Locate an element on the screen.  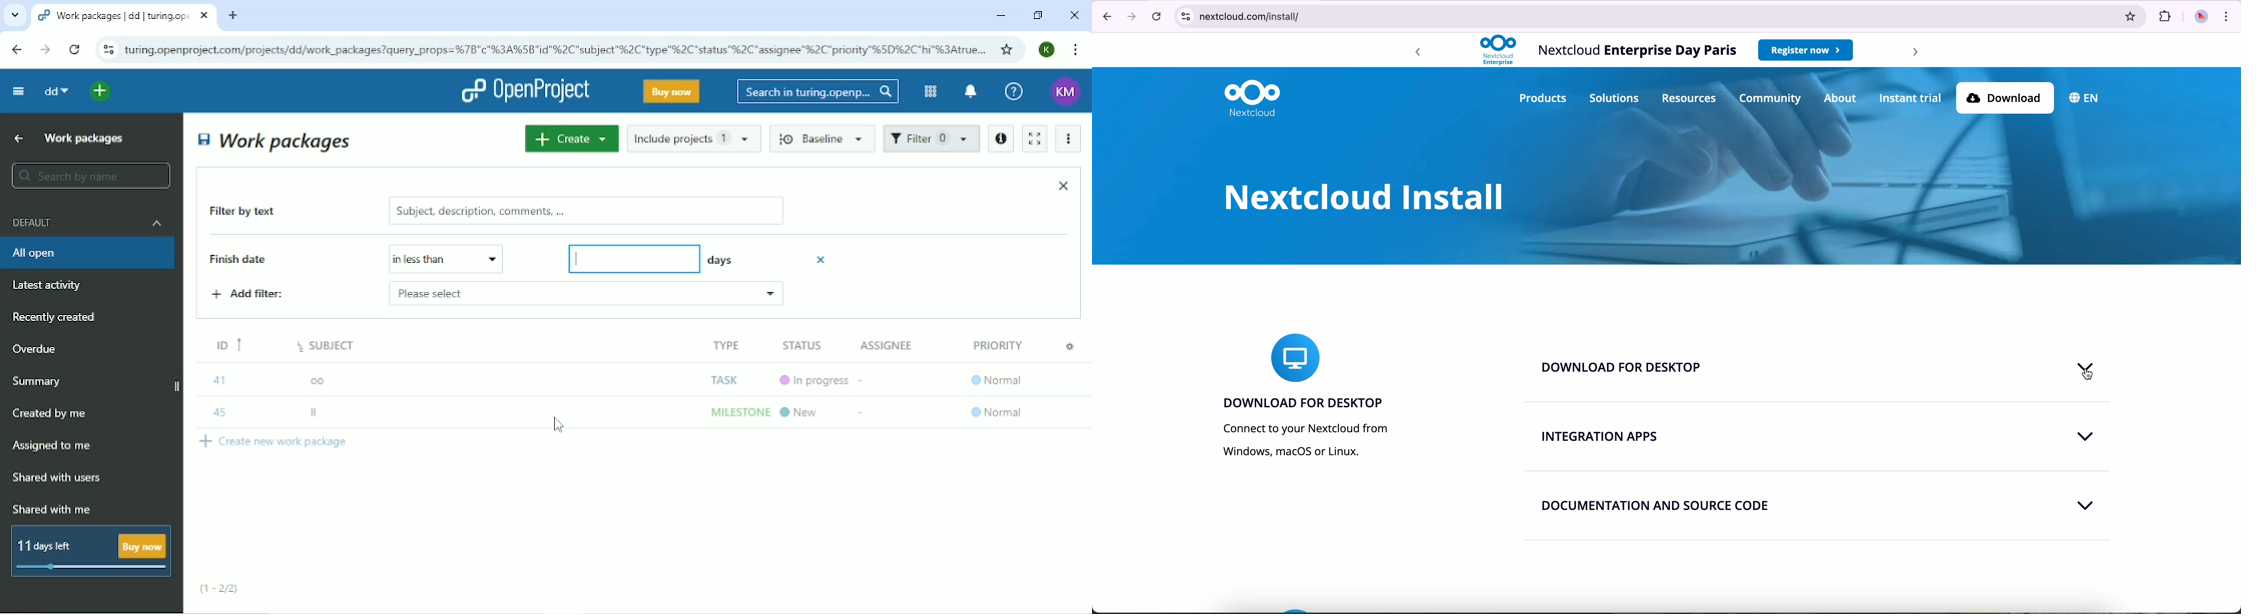
Current tab is located at coordinates (124, 16).